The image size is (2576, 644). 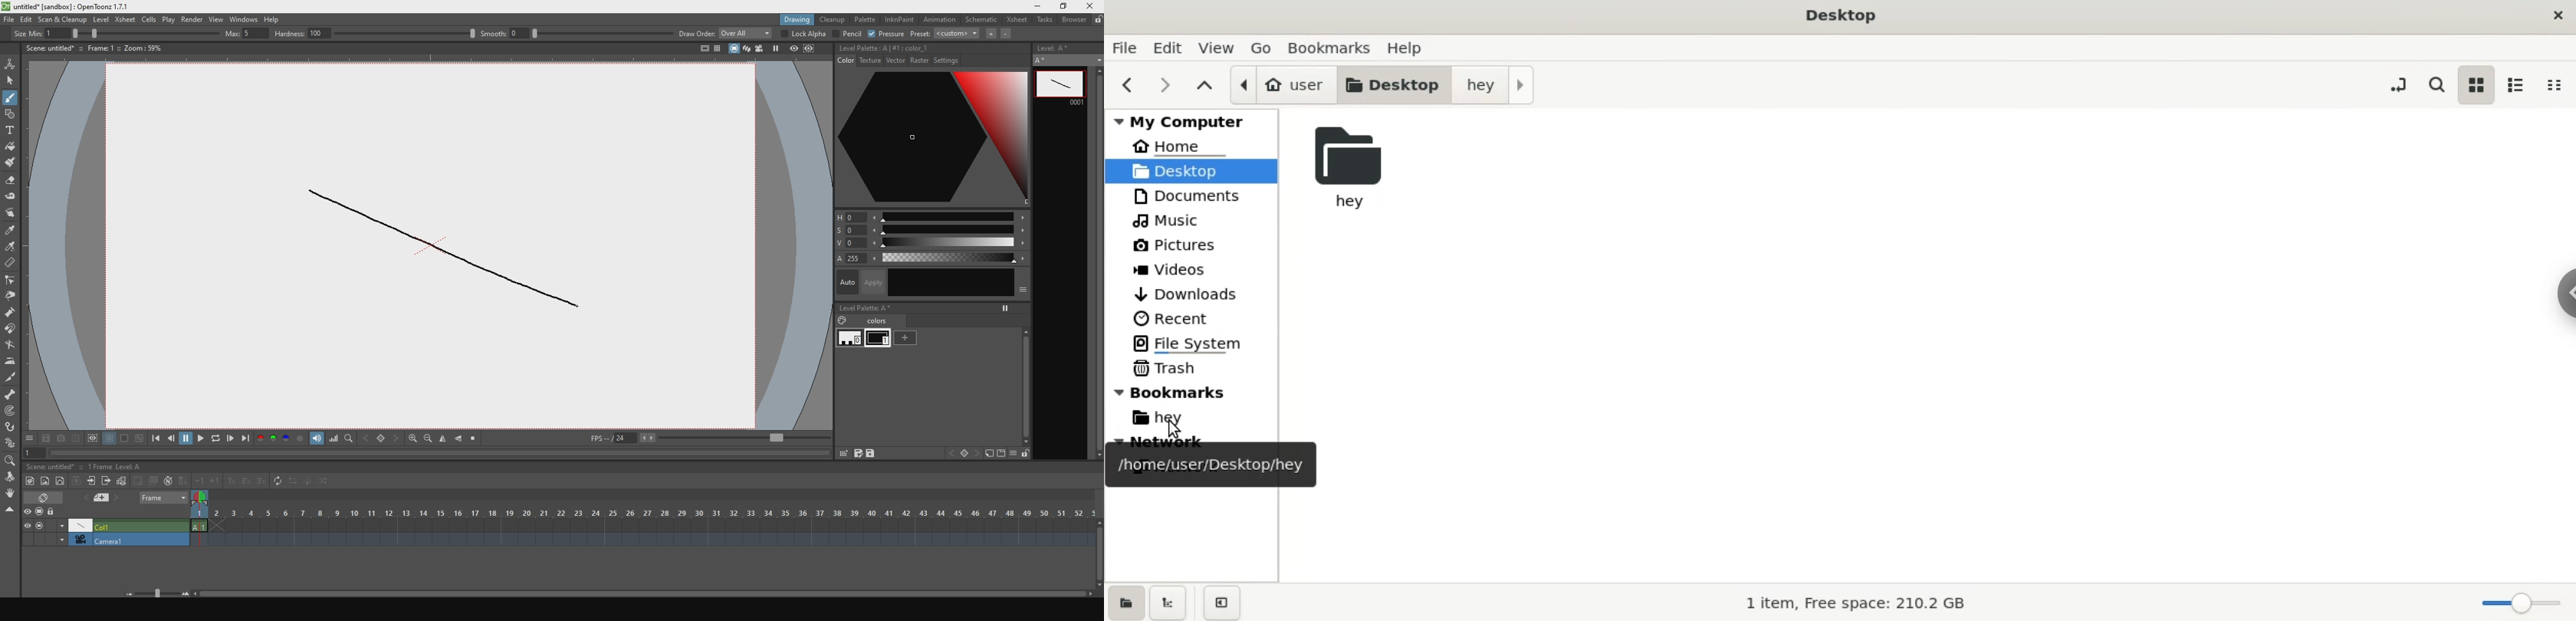 What do you see at coordinates (731, 51) in the screenshot?
I see `stop` at bounding box center [731, 51].